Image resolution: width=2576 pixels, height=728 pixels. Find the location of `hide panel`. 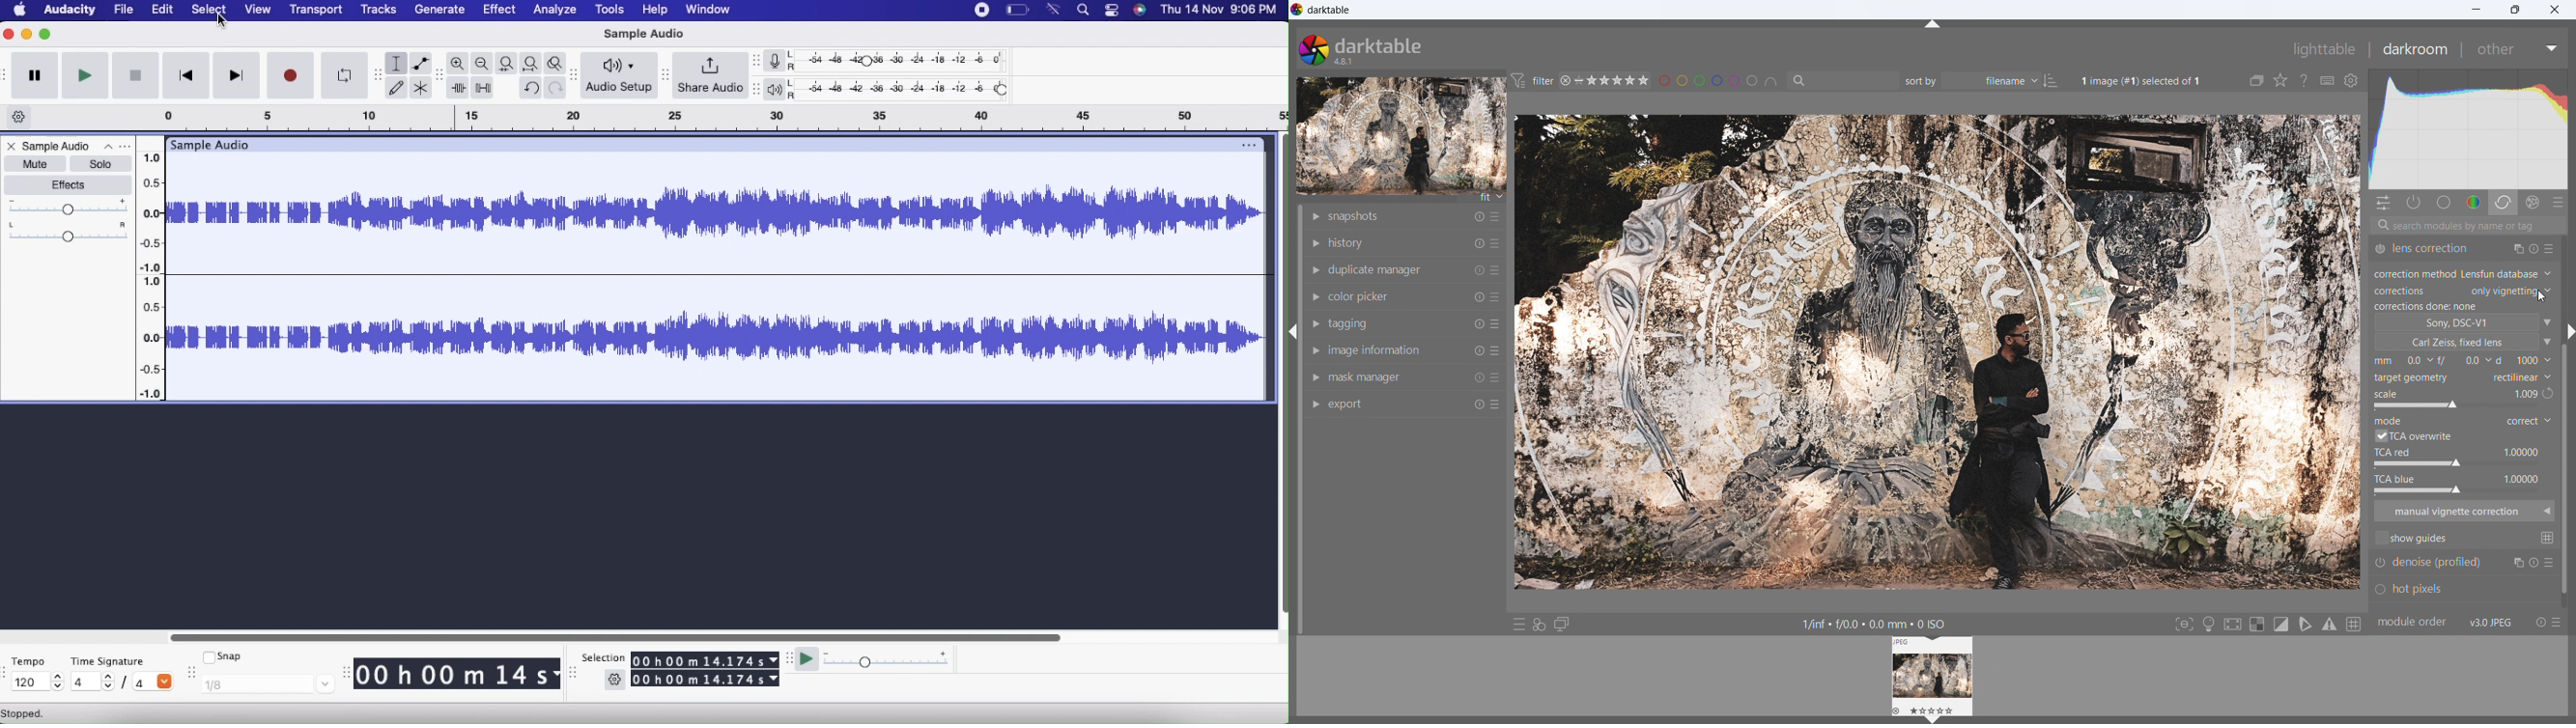

hide panel is located at coordinates (1934, 24).